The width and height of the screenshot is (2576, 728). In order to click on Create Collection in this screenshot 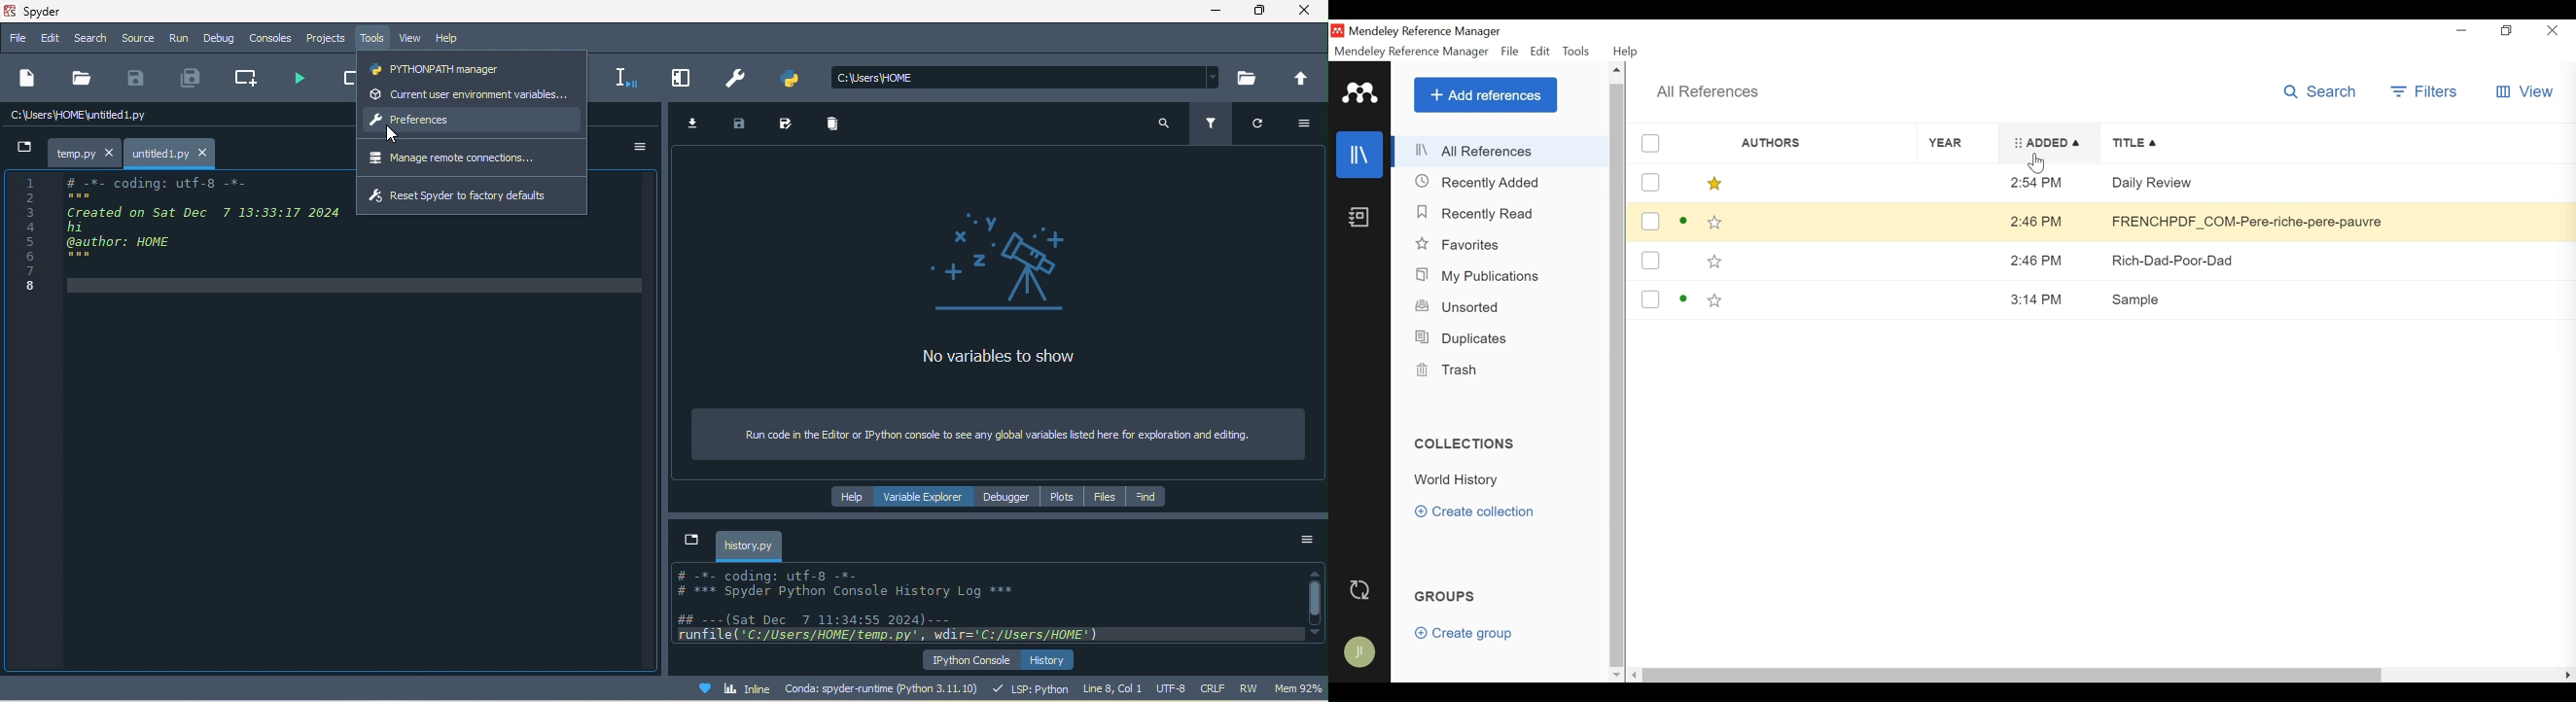, I will do `click(1479, 512)`.